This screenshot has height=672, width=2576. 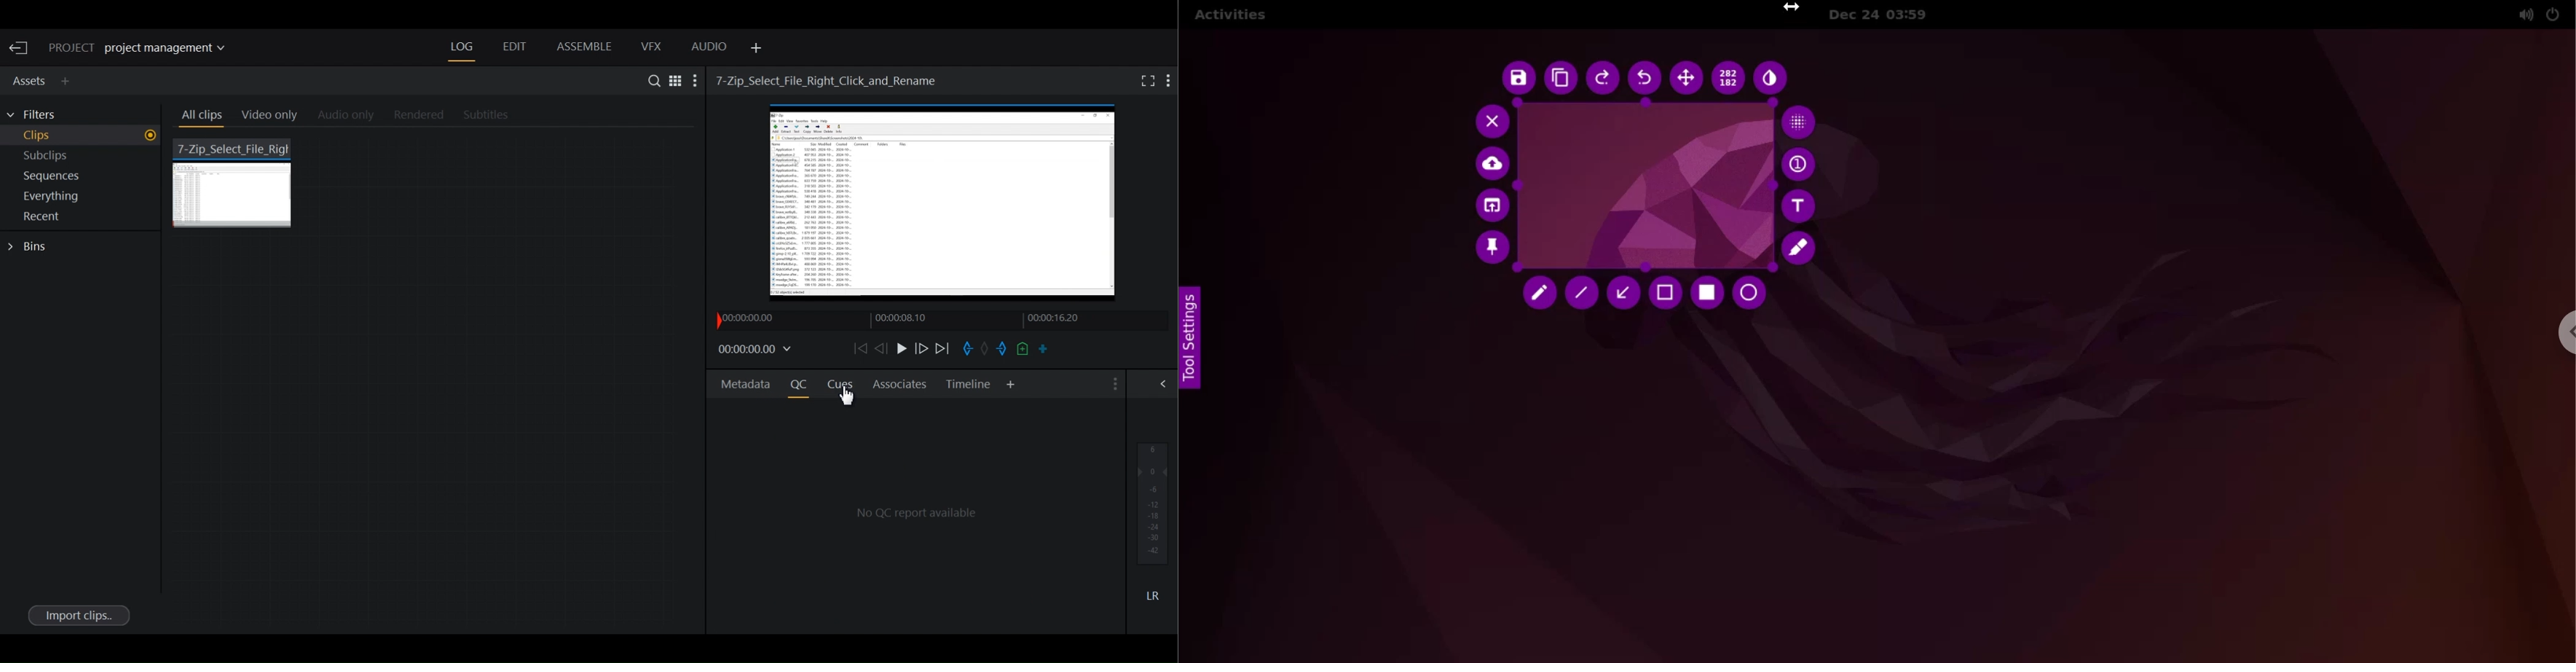 I want to click on Bins, so click(x=31, y=247).